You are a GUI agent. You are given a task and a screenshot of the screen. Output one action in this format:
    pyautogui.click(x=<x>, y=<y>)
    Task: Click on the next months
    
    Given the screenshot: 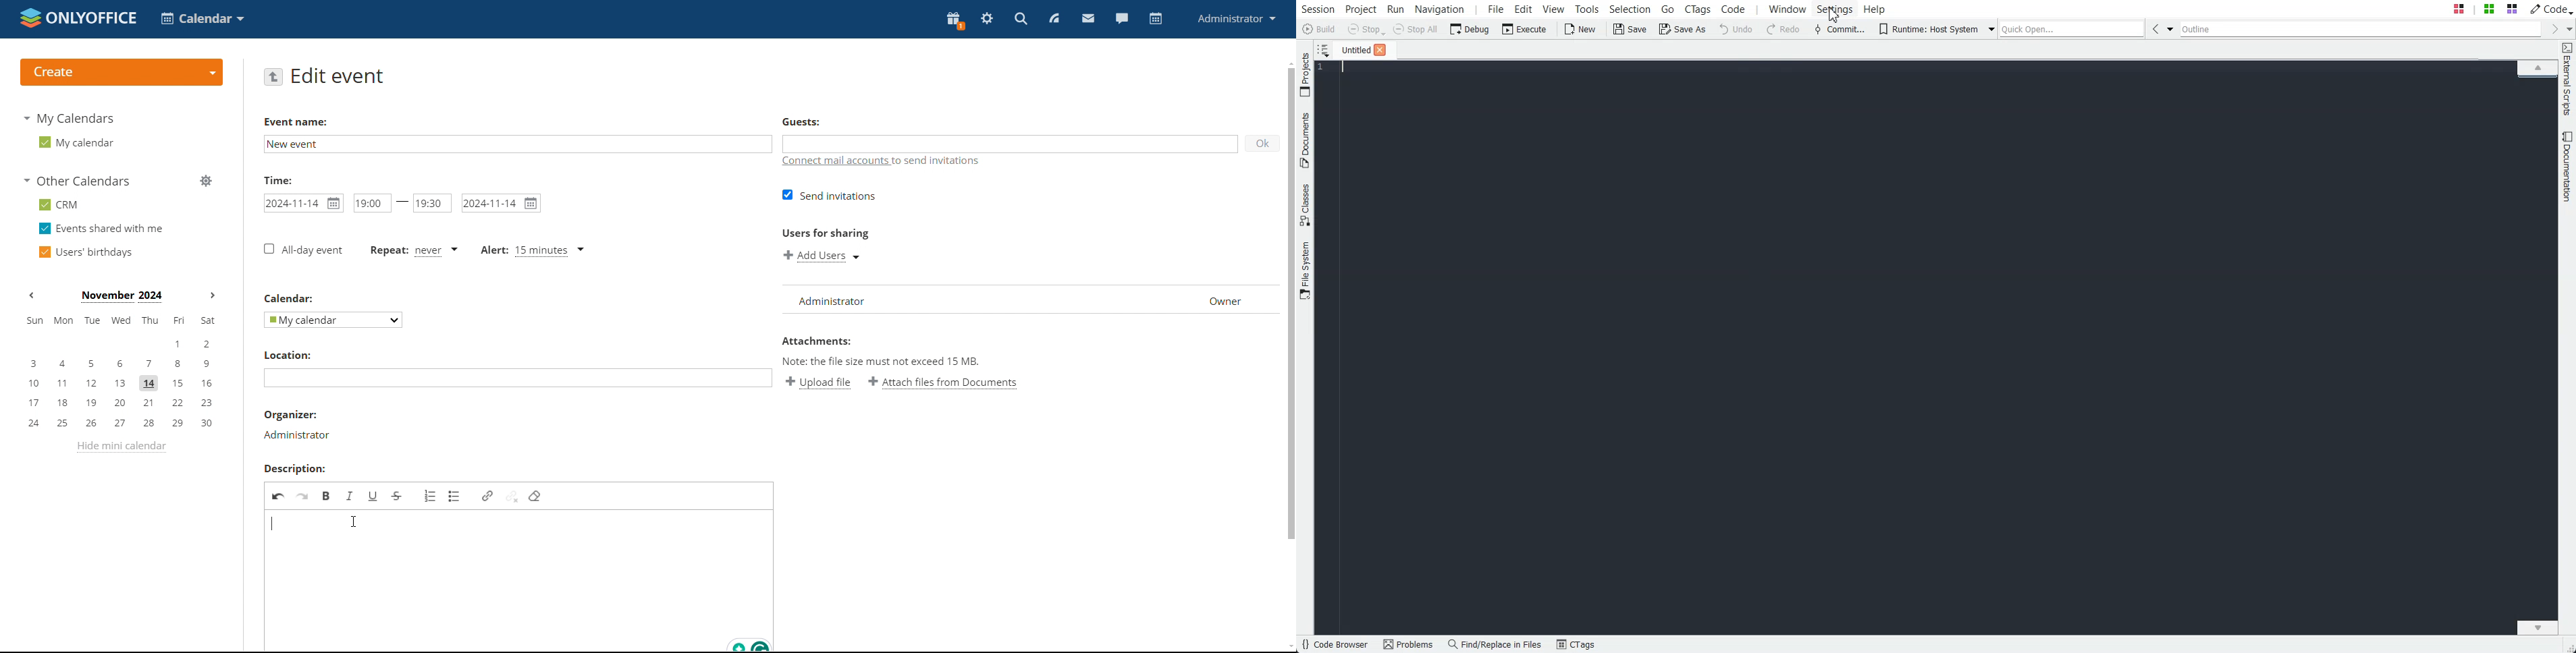 What is the action you would take?
    pyautogui.click(x=211, y=295)
    